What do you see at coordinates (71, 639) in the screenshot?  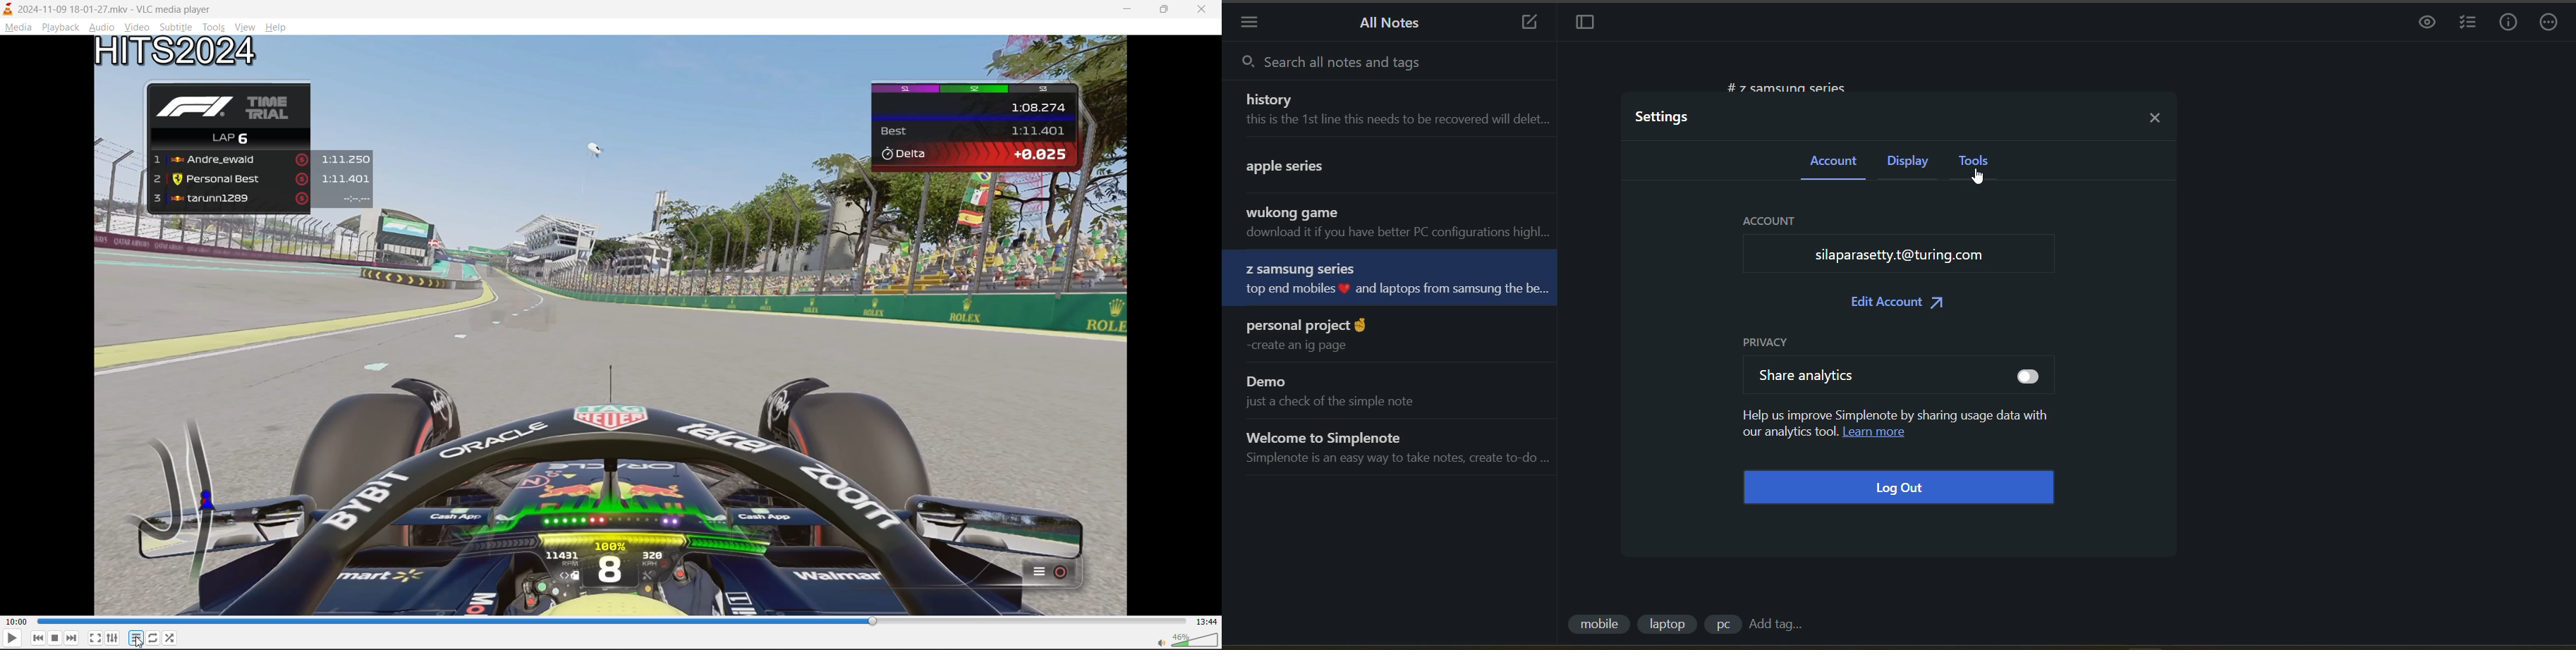 I see `next` at bounding box center [71, 639].